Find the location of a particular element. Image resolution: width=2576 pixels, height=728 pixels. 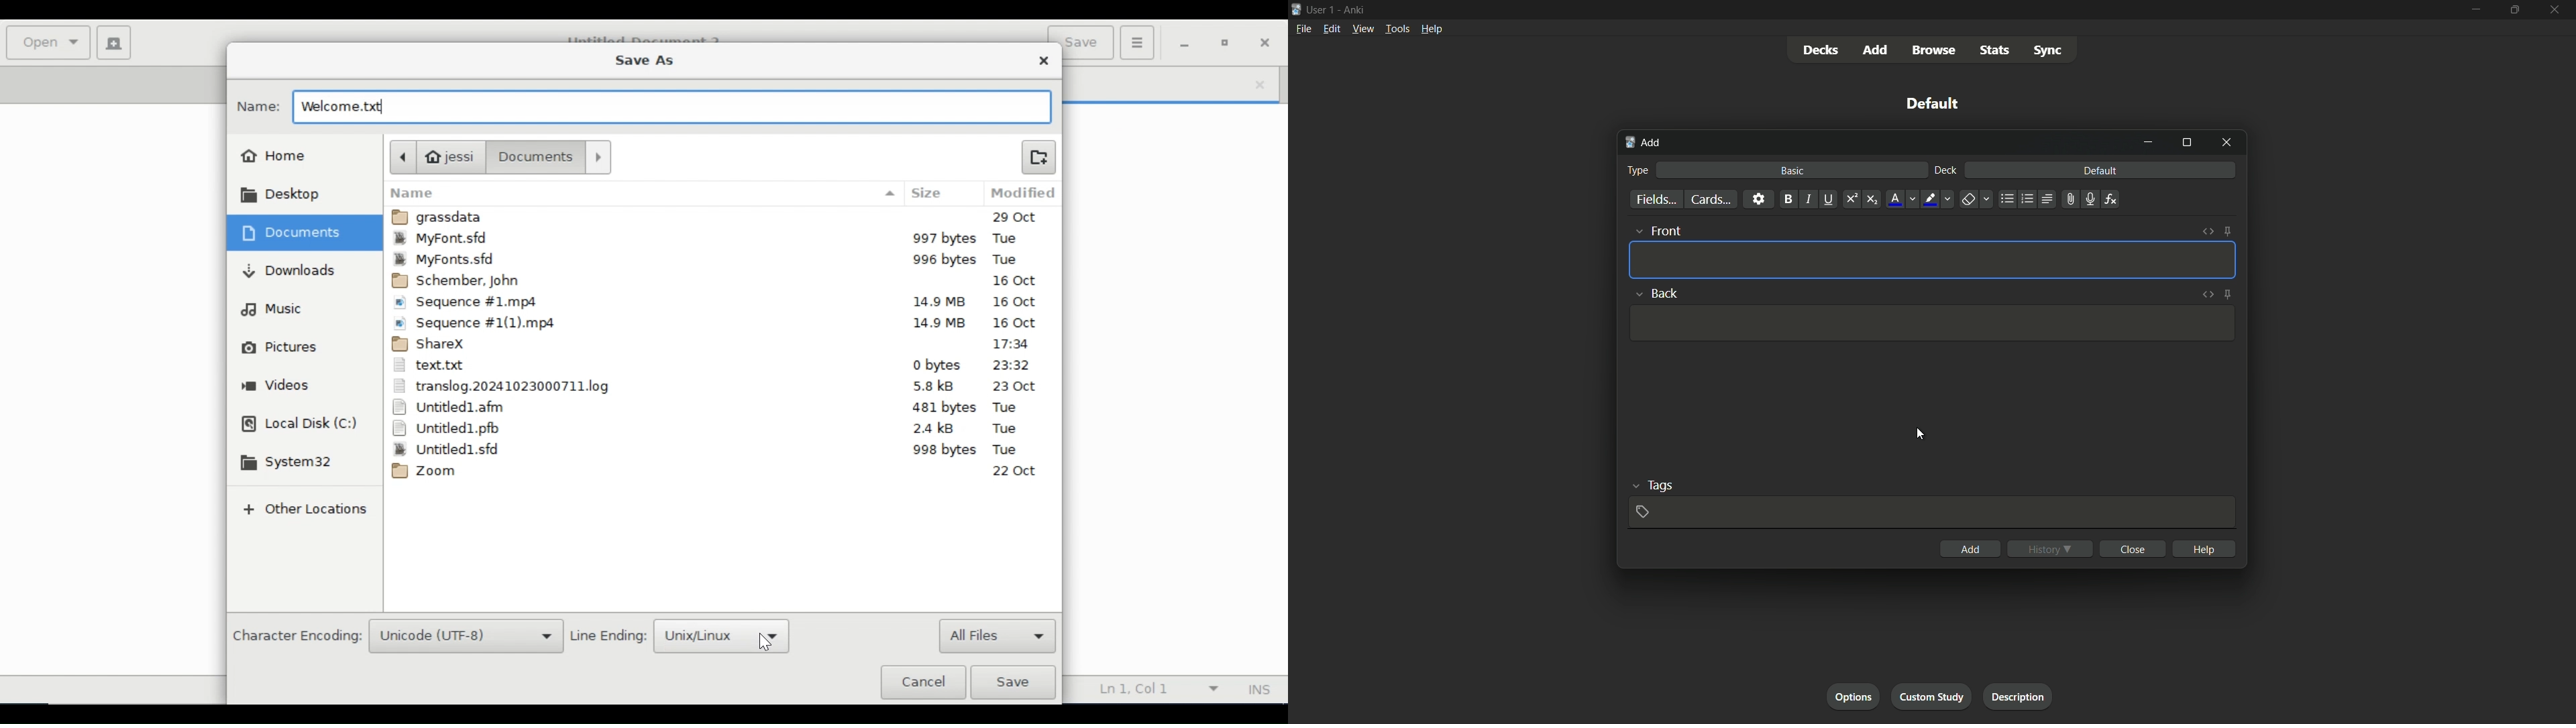

options is located at coordinates (1854, 696).